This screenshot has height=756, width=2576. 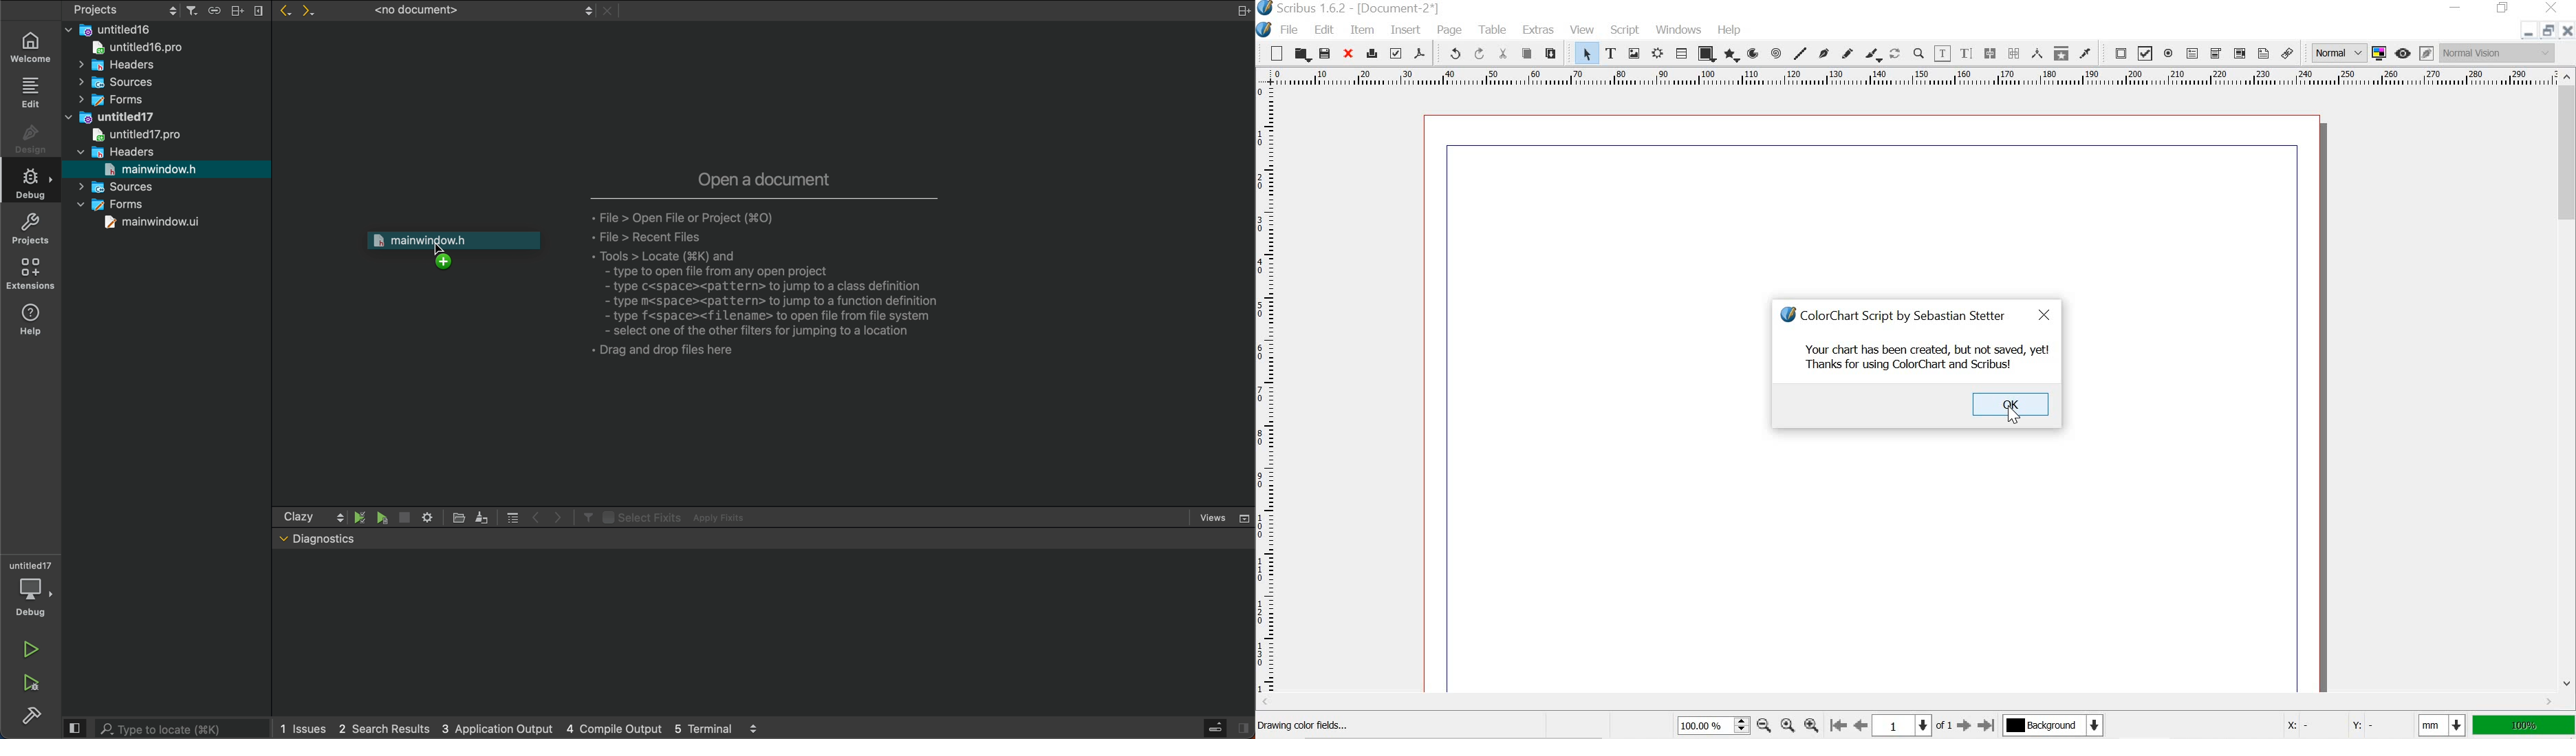 I want to click on edit in preview mode, so click(x=2426, y=52).